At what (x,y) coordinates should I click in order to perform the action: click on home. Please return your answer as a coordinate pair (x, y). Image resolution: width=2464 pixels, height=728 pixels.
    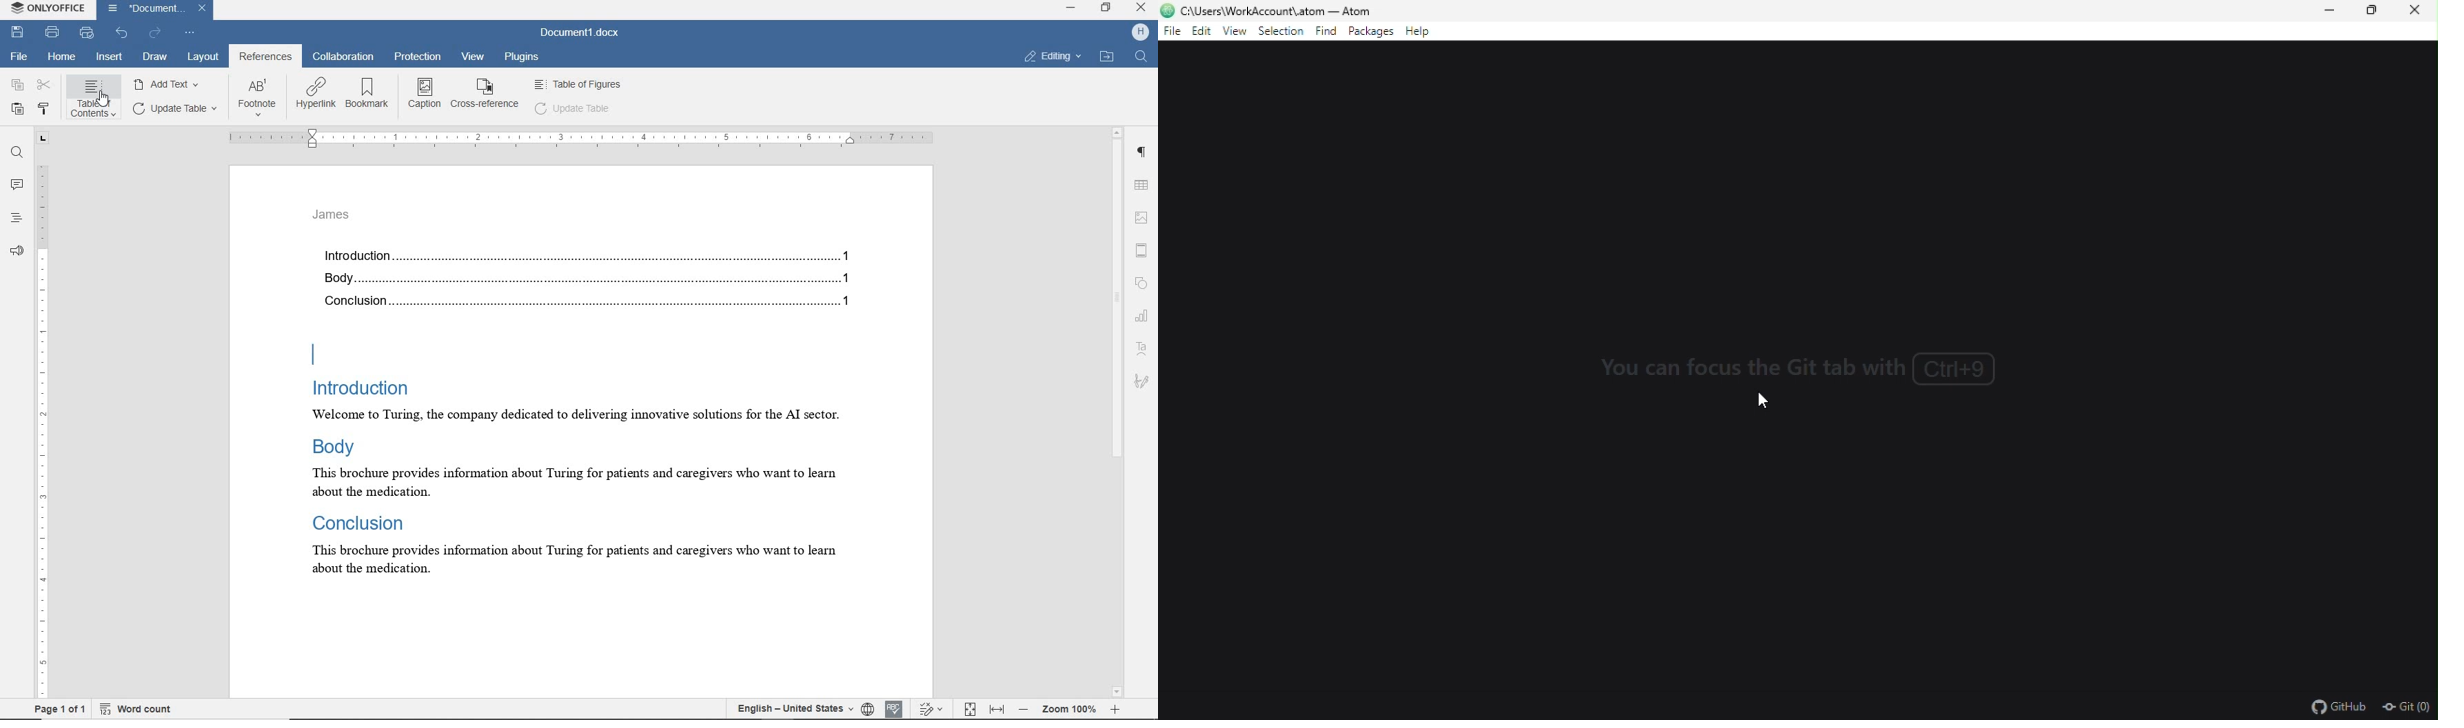
    Looking at the image, I should click on (61, 58).